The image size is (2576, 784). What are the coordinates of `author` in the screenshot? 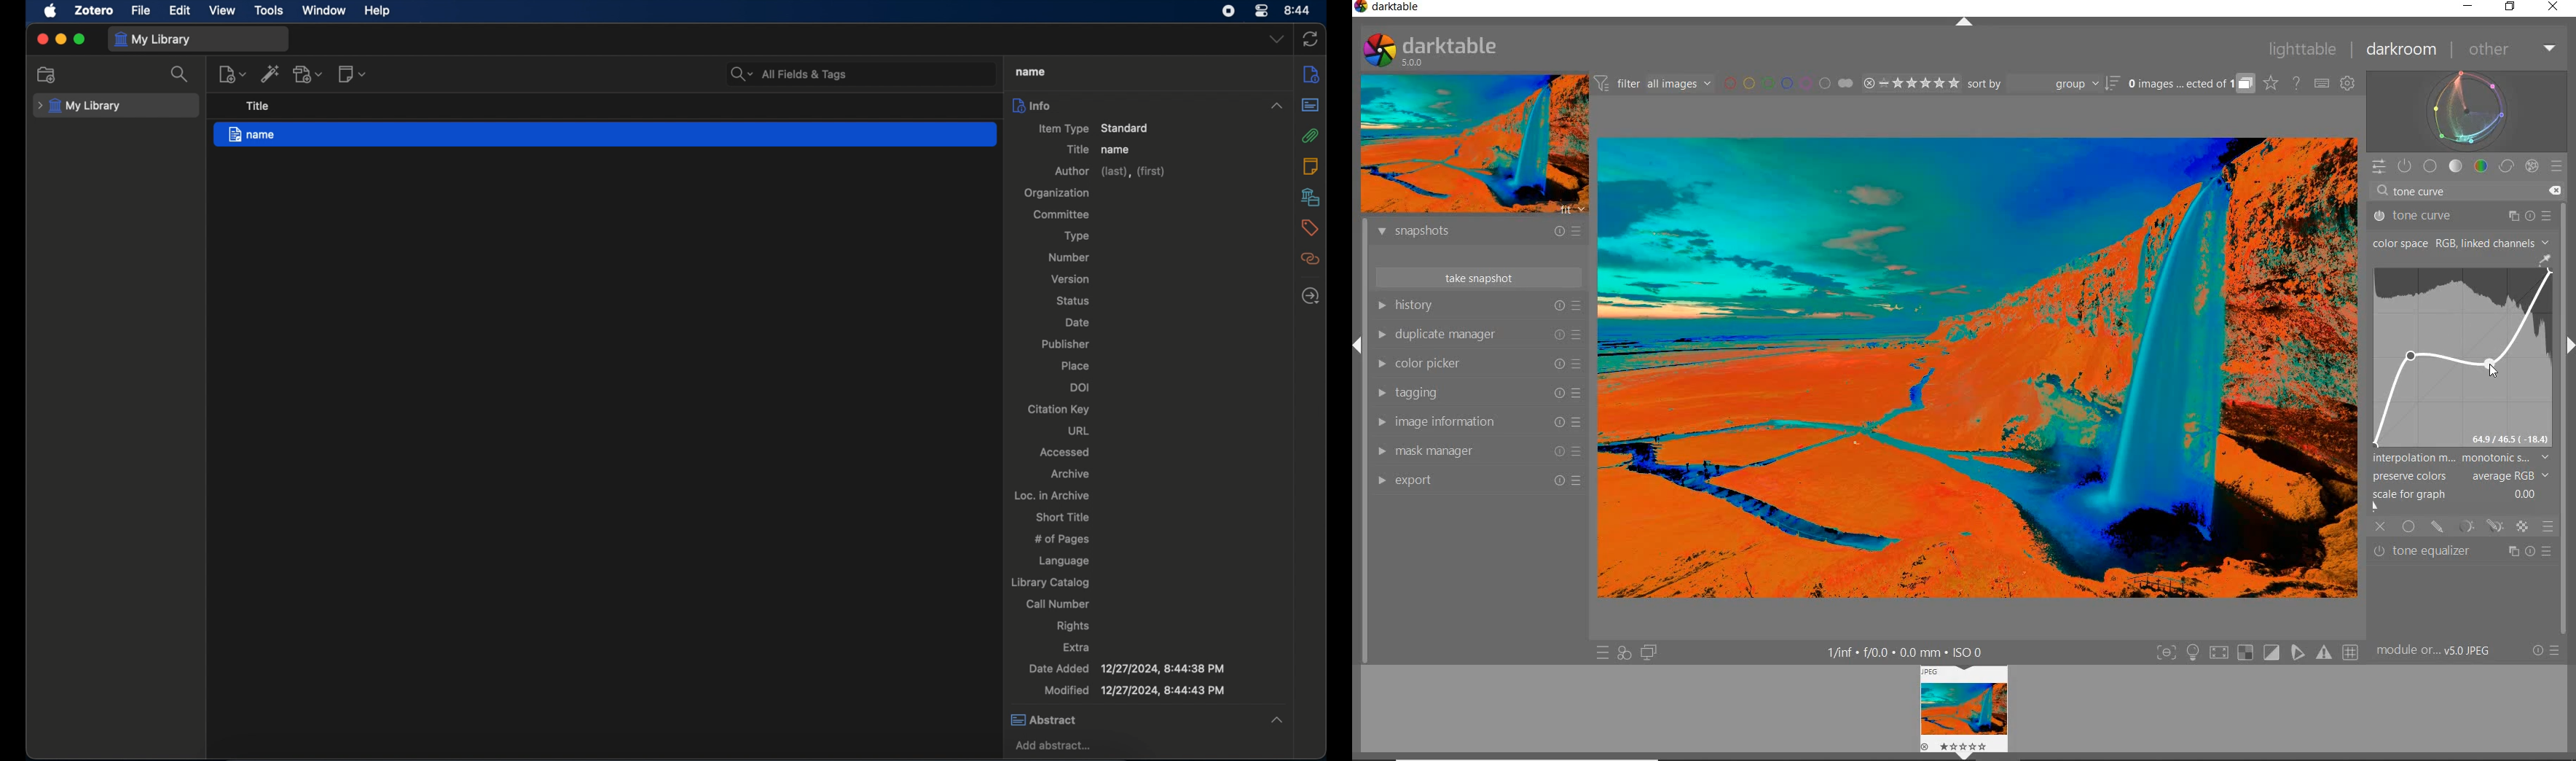 It's located at (1108, 172).